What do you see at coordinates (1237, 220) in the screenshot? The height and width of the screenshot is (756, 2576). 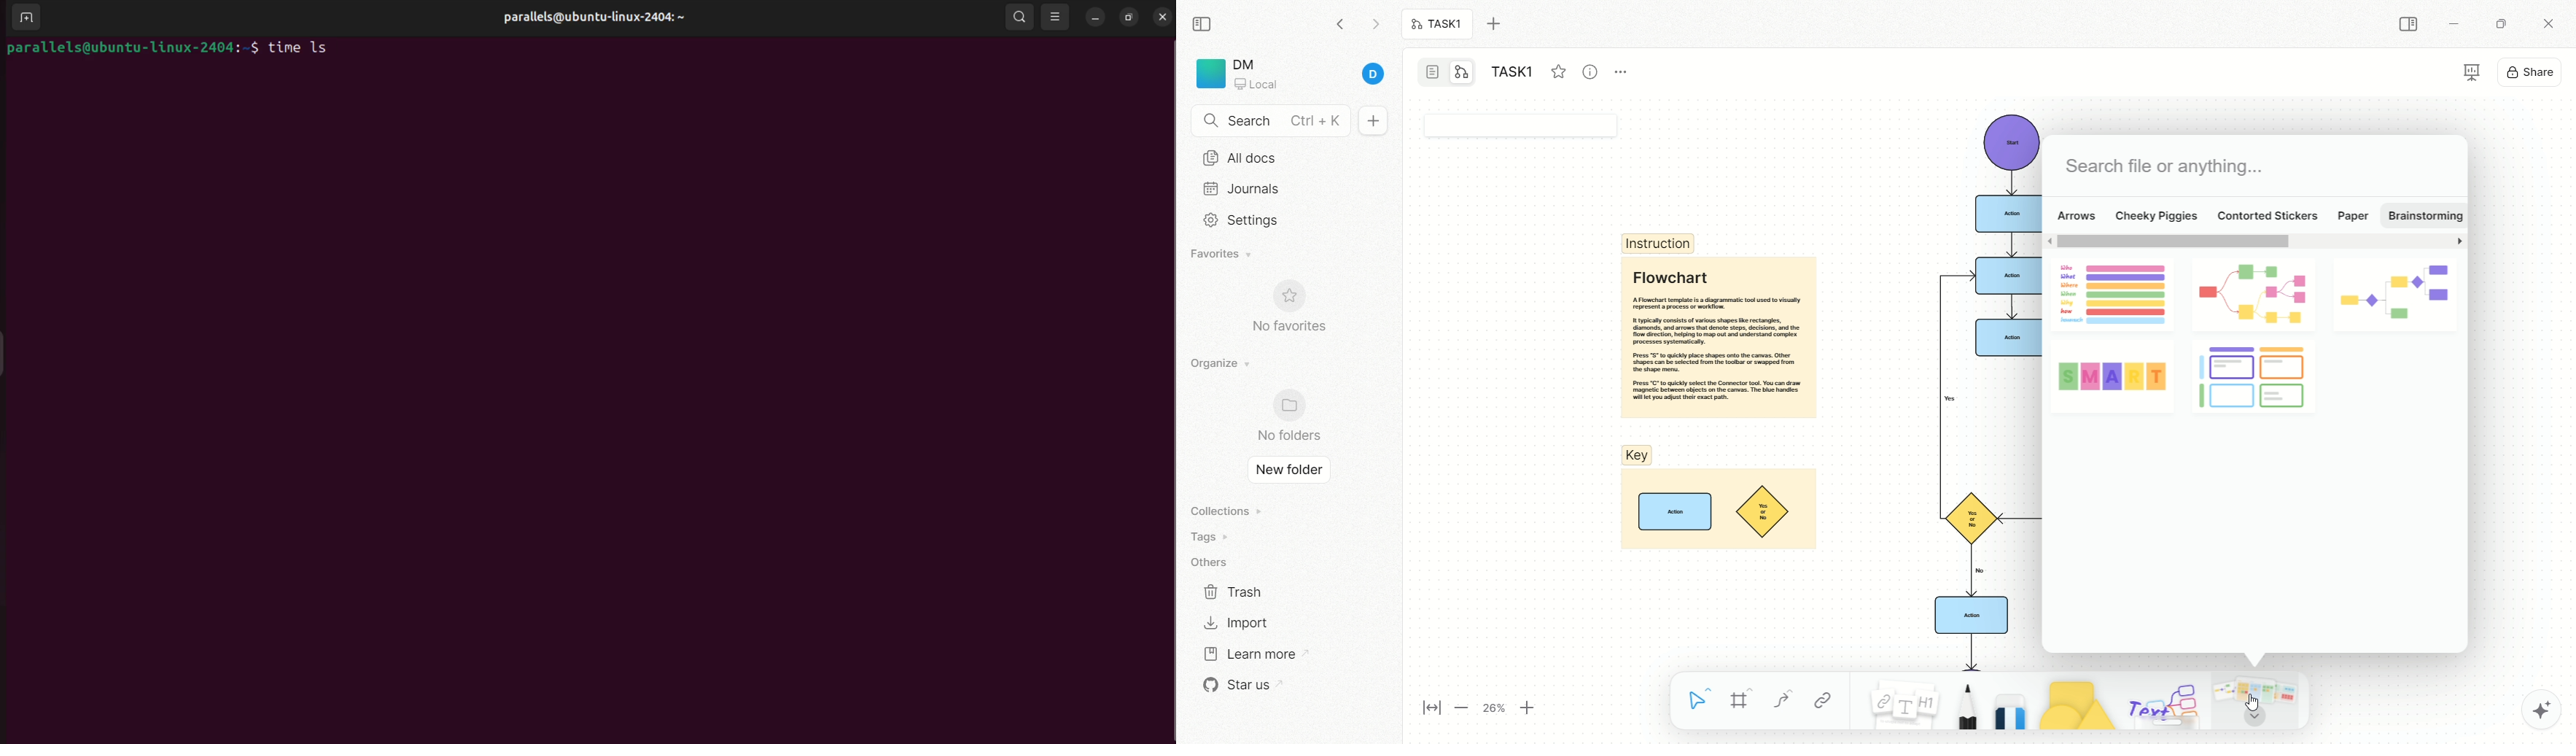 I see `settings` at bounding box center [1237, 220].